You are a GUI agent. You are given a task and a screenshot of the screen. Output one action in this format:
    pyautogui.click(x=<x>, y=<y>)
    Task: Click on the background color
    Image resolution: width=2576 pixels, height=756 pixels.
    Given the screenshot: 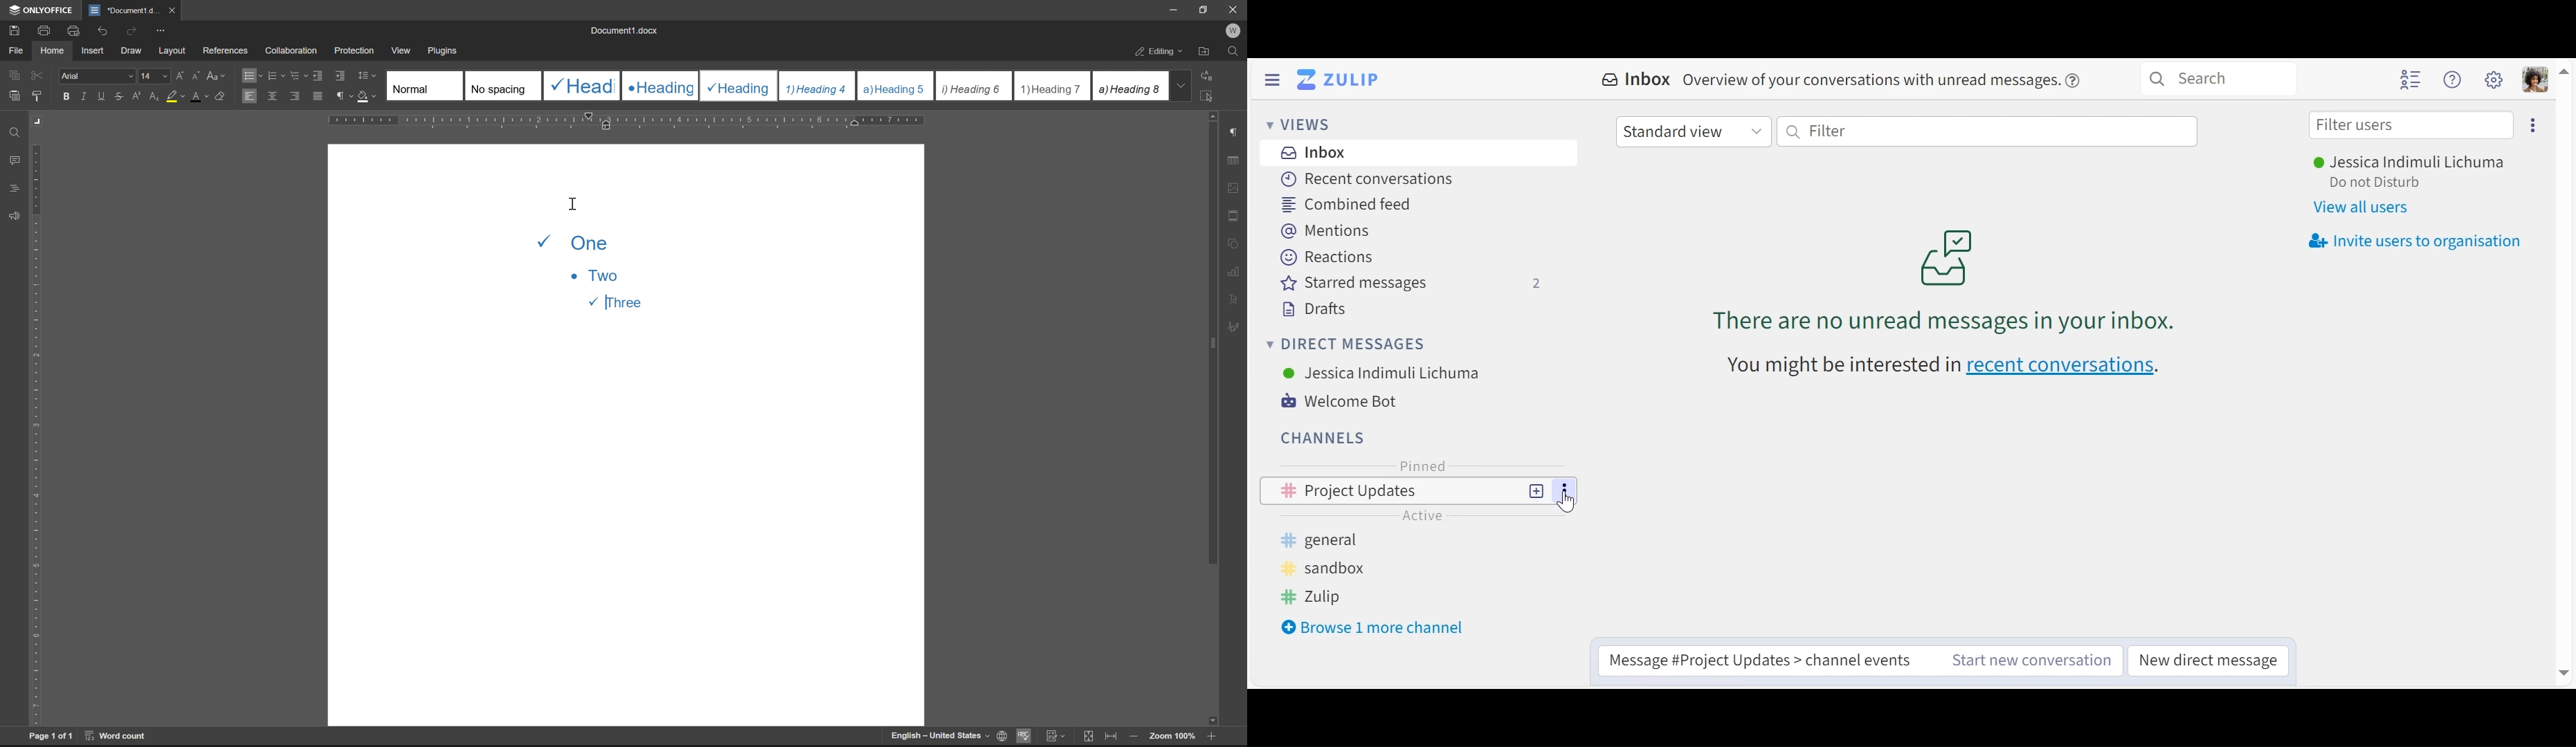 What is the action you would take?
    pyautogui.click(x=175, y=97)
    